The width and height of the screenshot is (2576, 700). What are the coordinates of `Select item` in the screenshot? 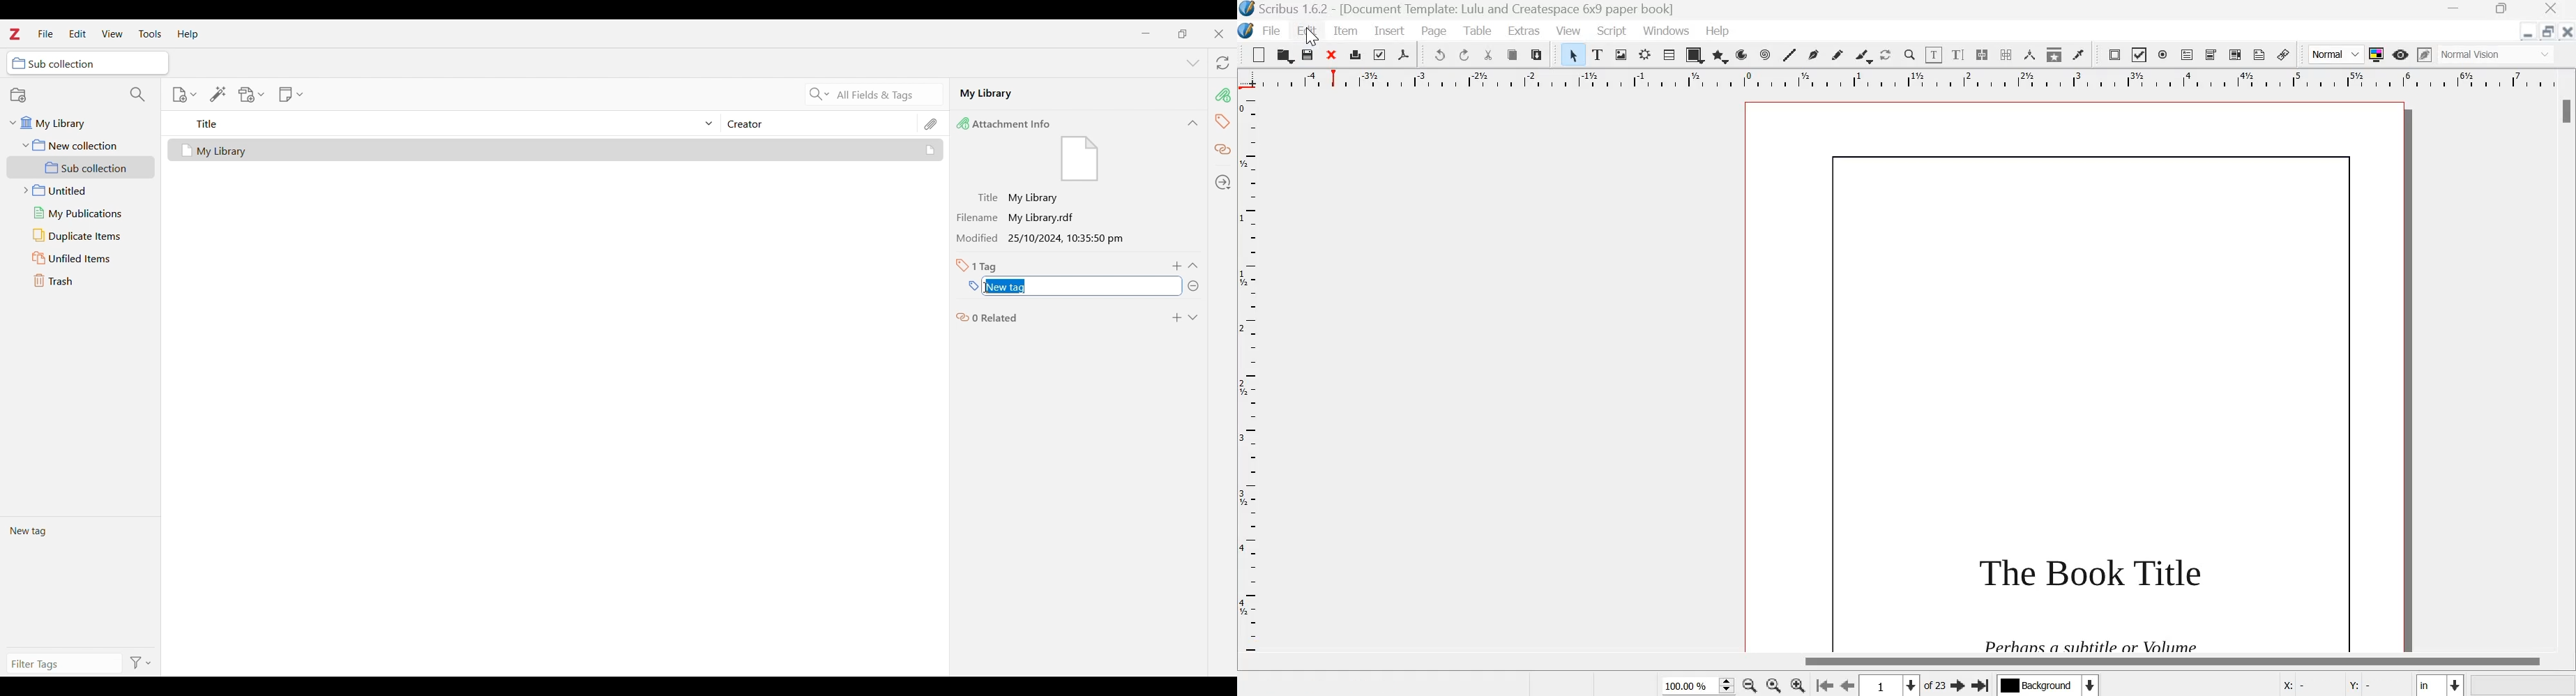 It's located at (1574, 54).